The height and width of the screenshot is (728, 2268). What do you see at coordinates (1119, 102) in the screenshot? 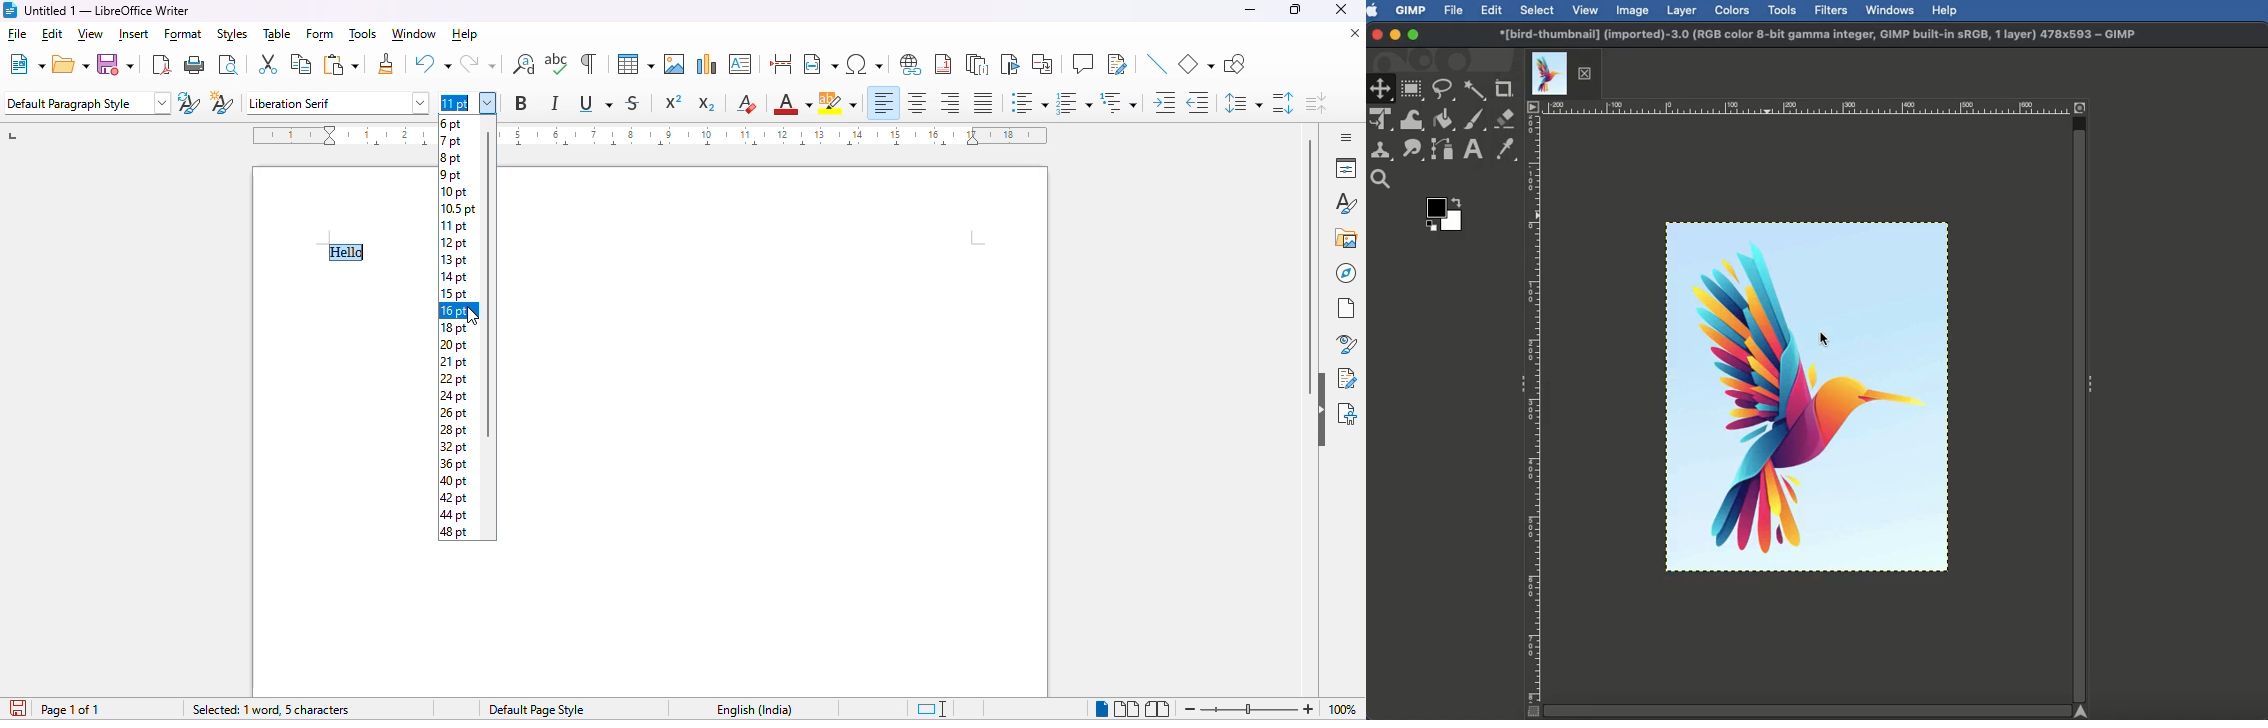
I see `select outline format` at bounding box center [1119, 102].